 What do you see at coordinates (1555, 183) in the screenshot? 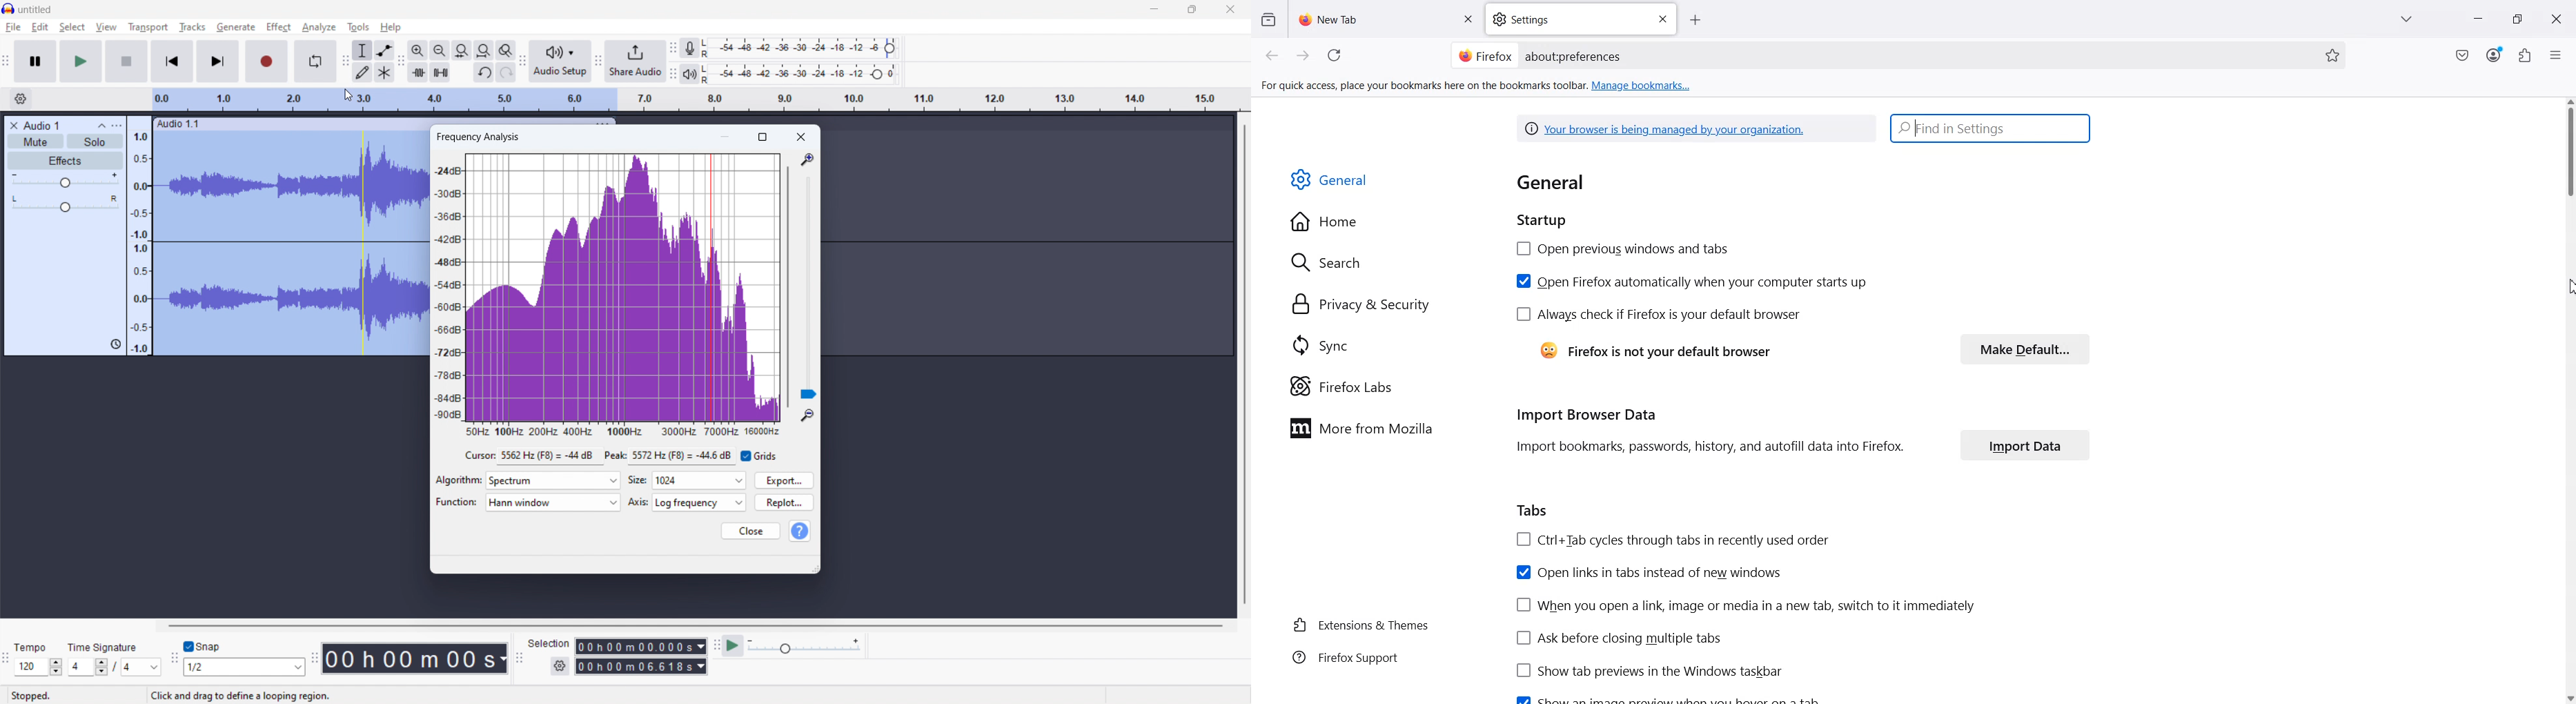
I see `General` at bounding box center [1555, 183].